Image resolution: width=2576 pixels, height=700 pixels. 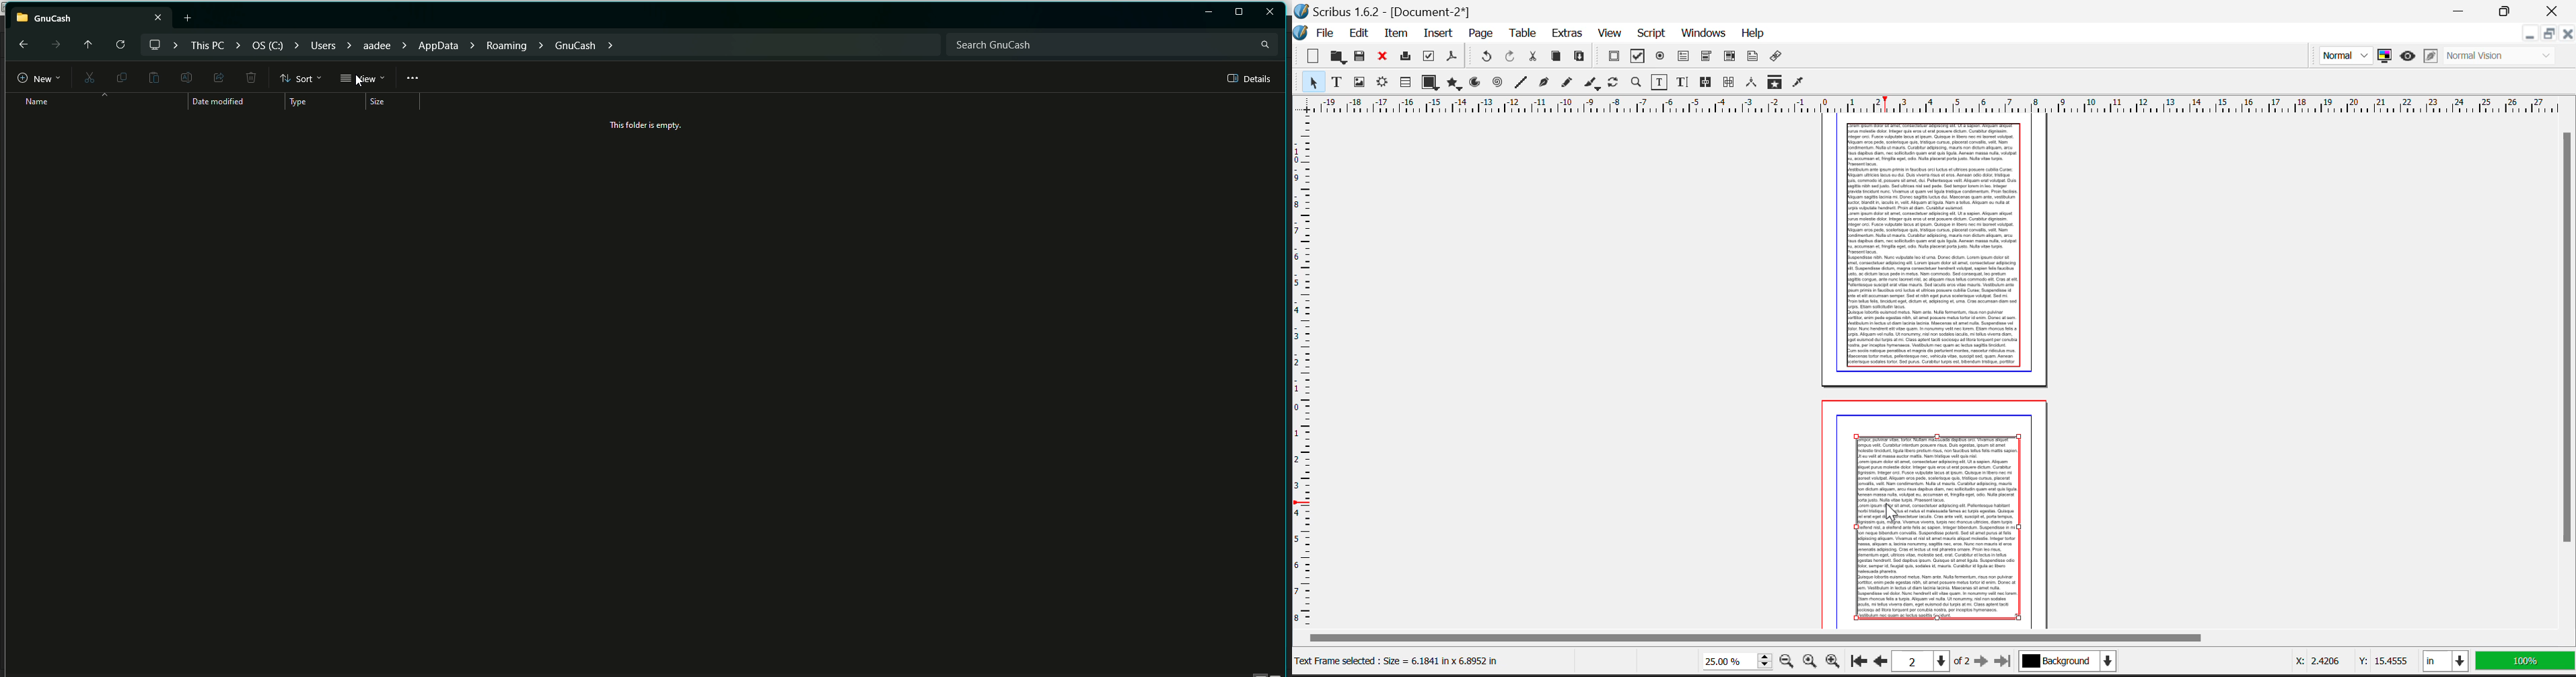 What do you see at coordinates (119, 45) in the screenshot?
I see `Refresh` at bounding box center [119, 45].